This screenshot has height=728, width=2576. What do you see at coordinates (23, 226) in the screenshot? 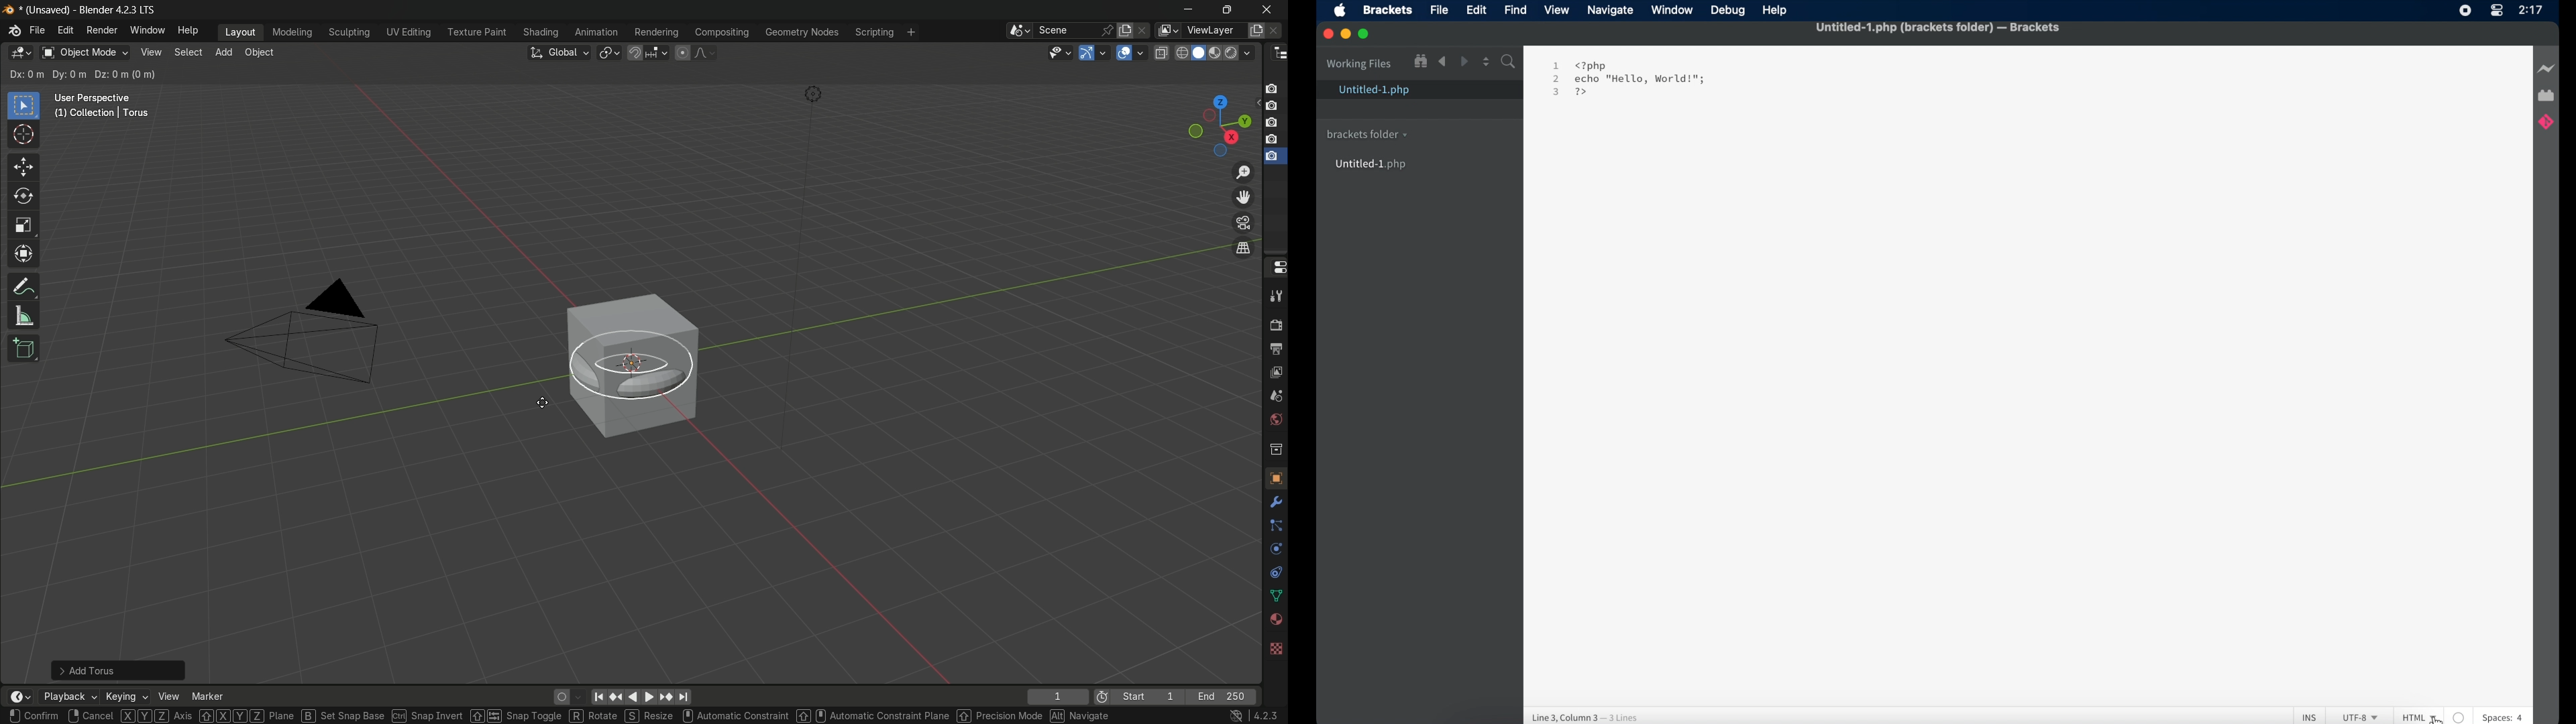
I see `scale` at bounding box center [23, 226].